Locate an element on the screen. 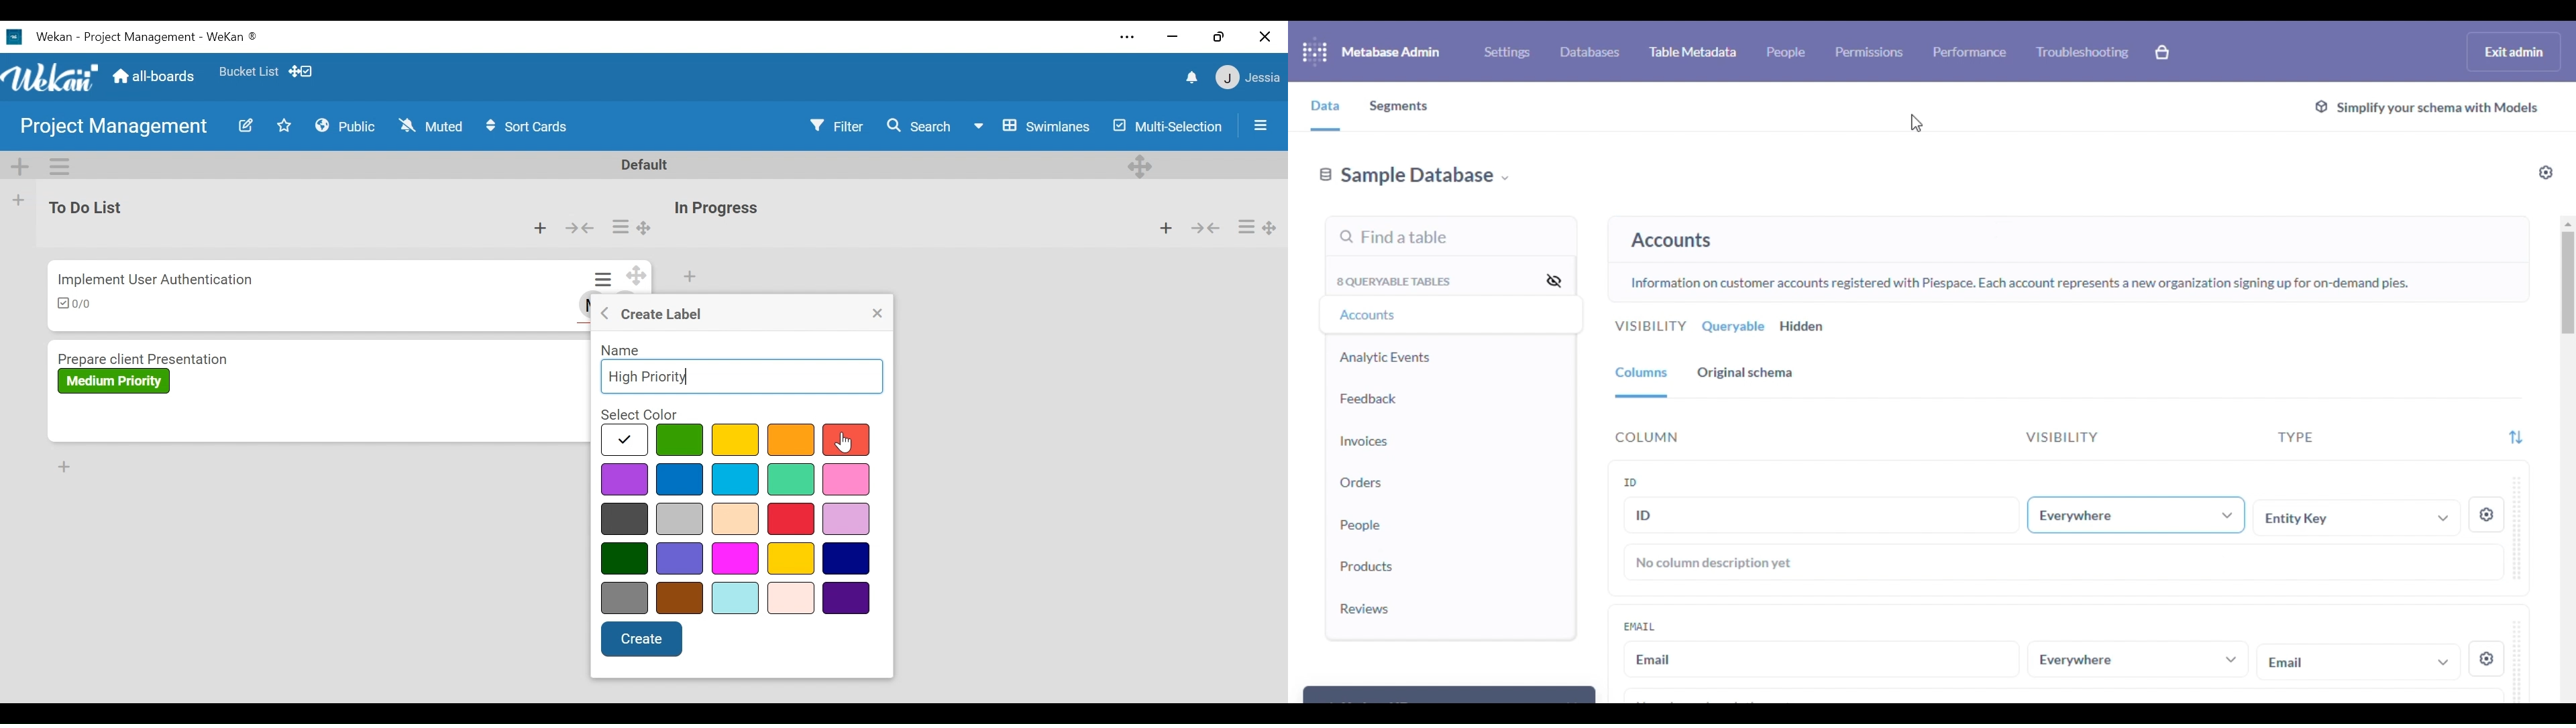 The image size is (2576, 728). Muted is located at coordinates (430, 125).